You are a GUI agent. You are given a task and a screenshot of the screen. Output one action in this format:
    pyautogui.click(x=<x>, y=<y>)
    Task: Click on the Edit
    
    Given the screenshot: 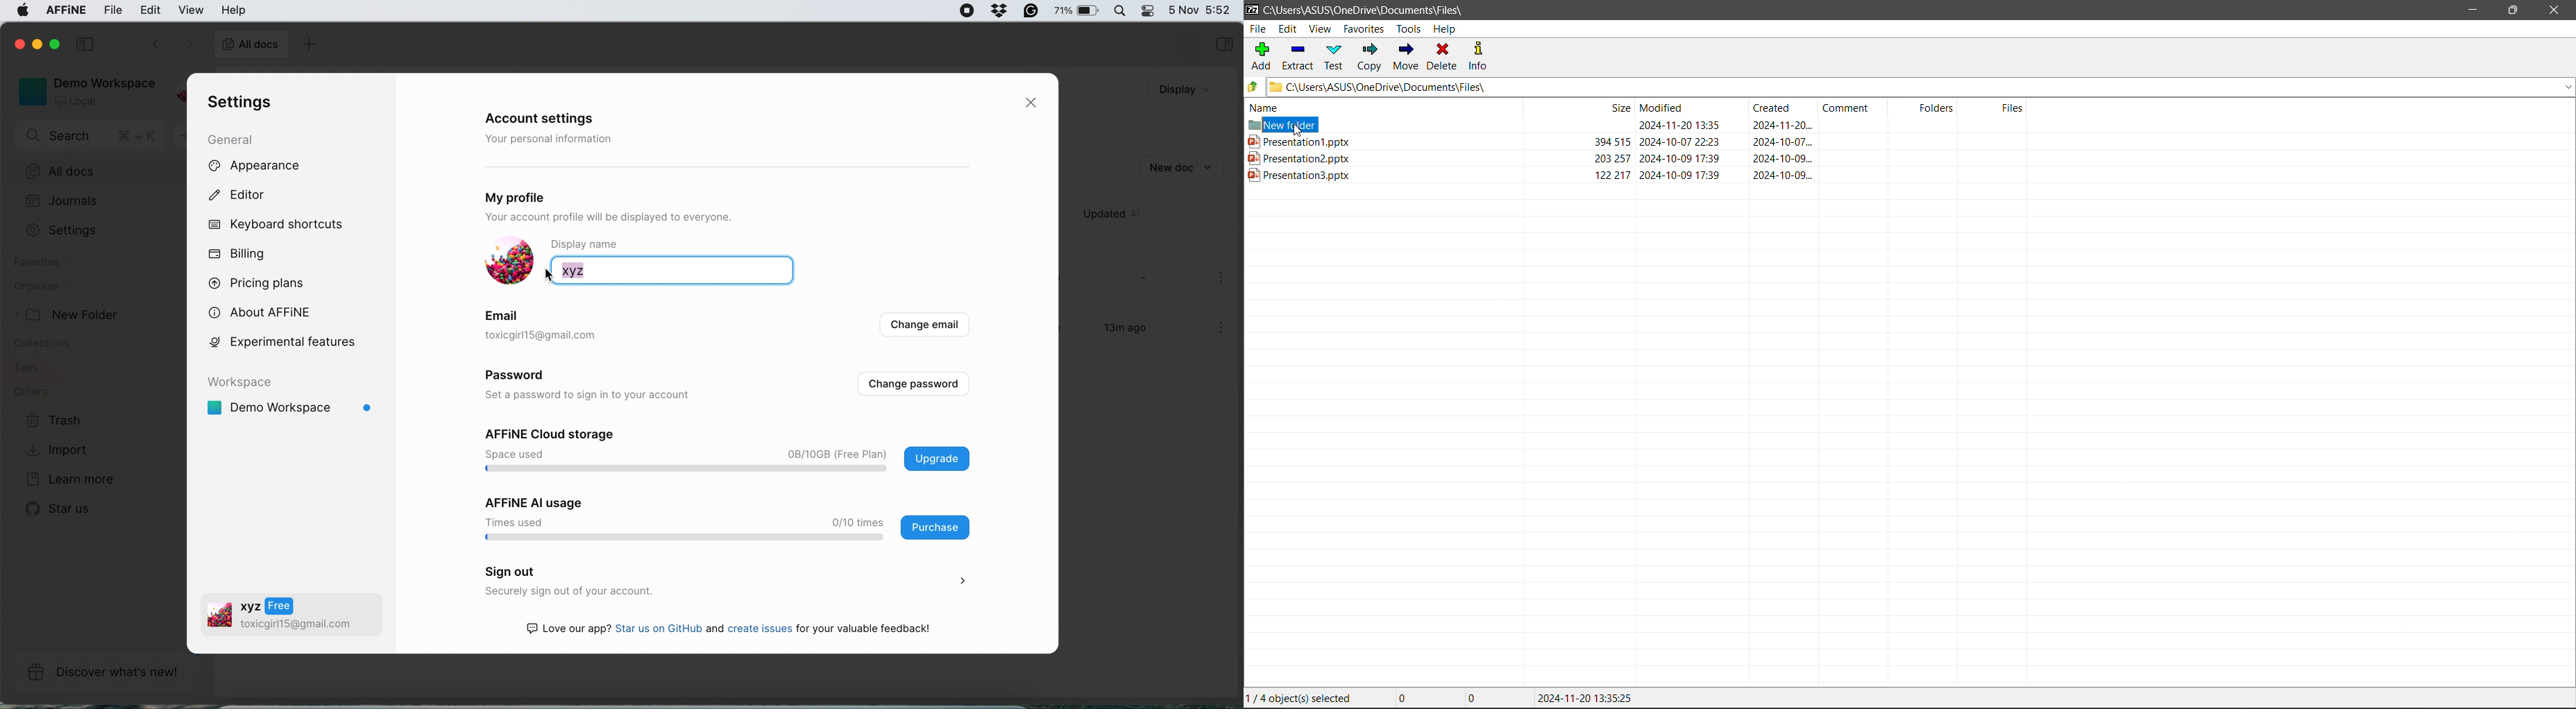 What is the action you would take?
    pyautogui.click(x=1288, y=29)
    